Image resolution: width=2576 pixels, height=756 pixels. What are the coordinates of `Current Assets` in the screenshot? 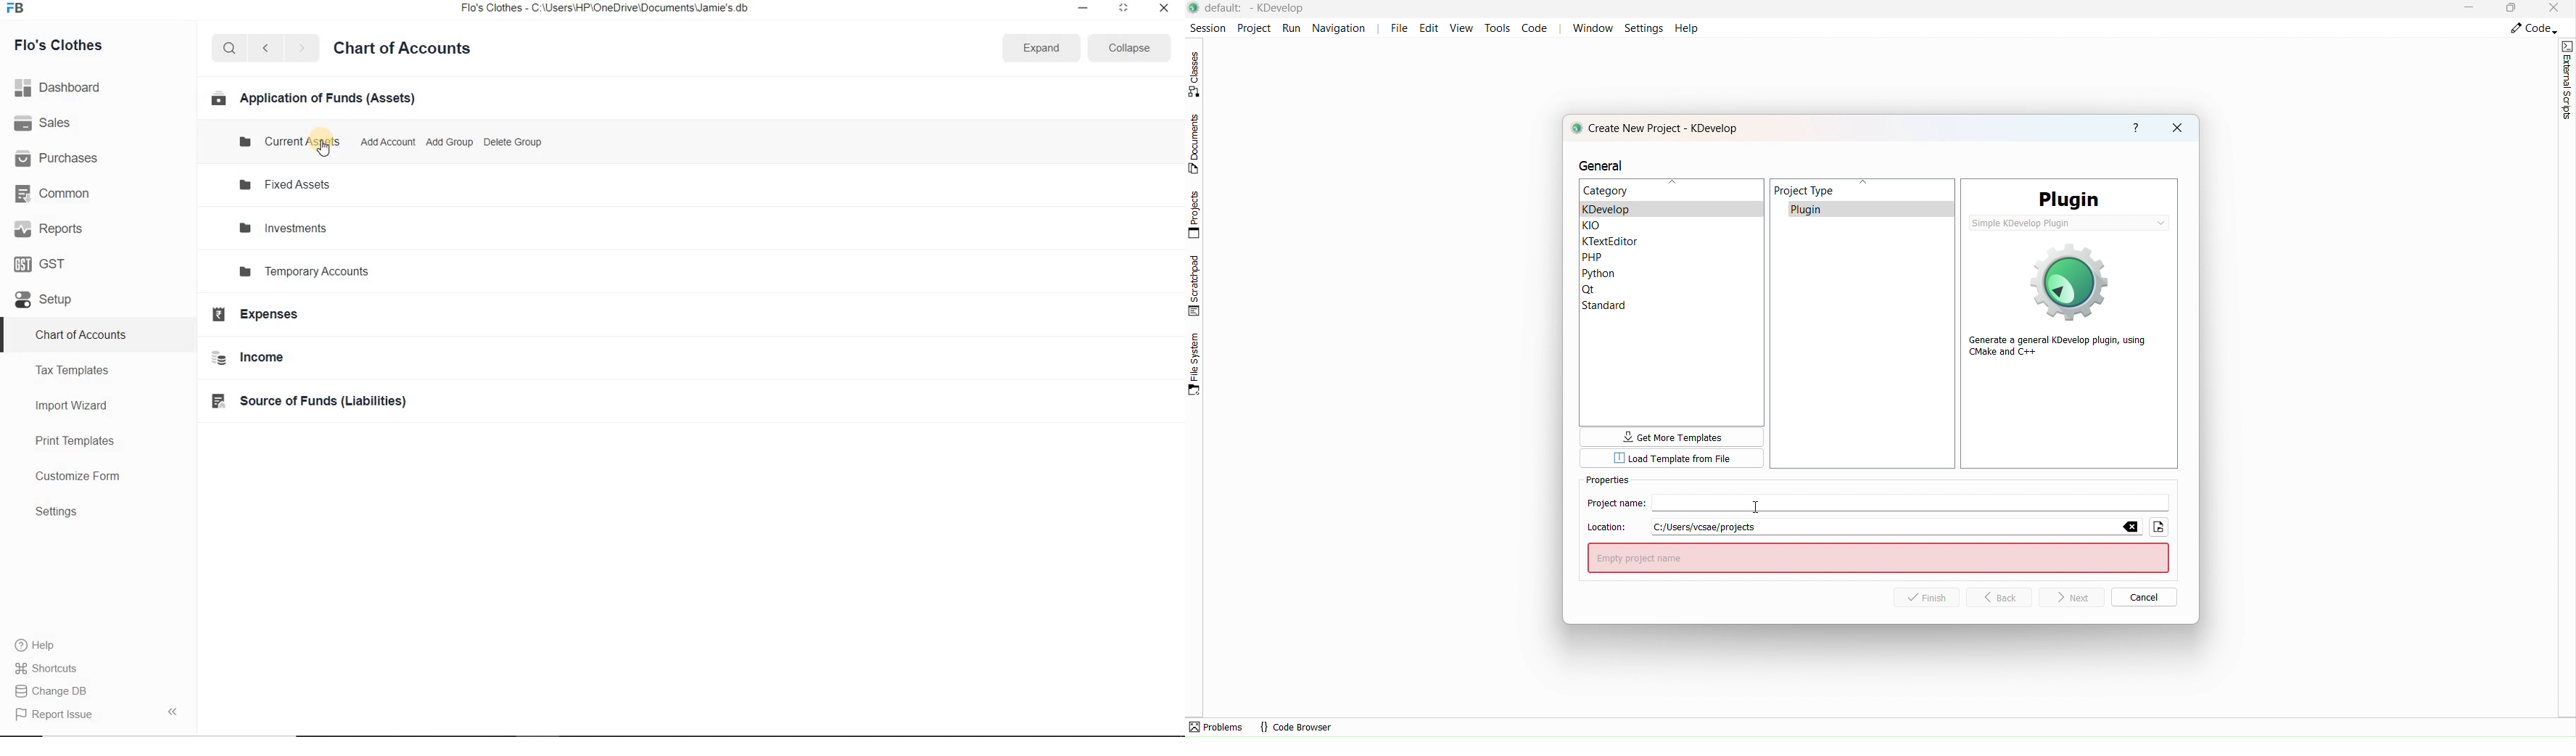 It's located at (290, 140).